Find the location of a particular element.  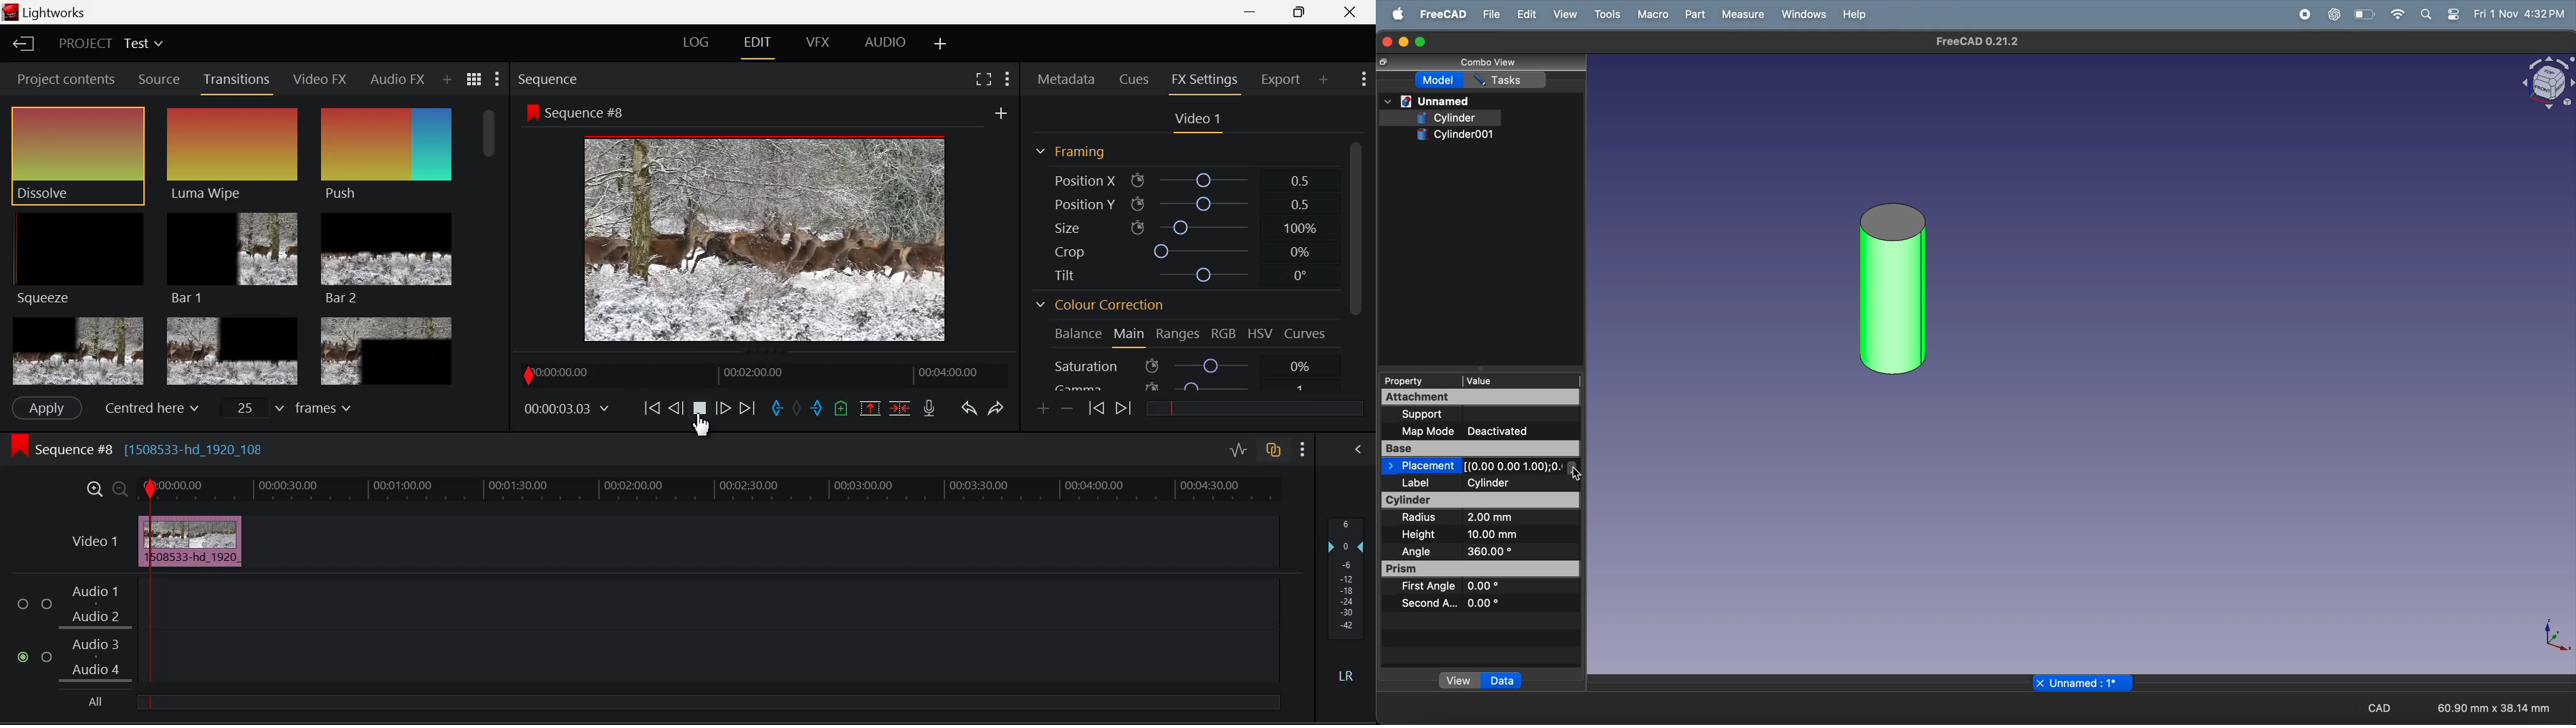

Video FX is located at coordinates (321, 81).